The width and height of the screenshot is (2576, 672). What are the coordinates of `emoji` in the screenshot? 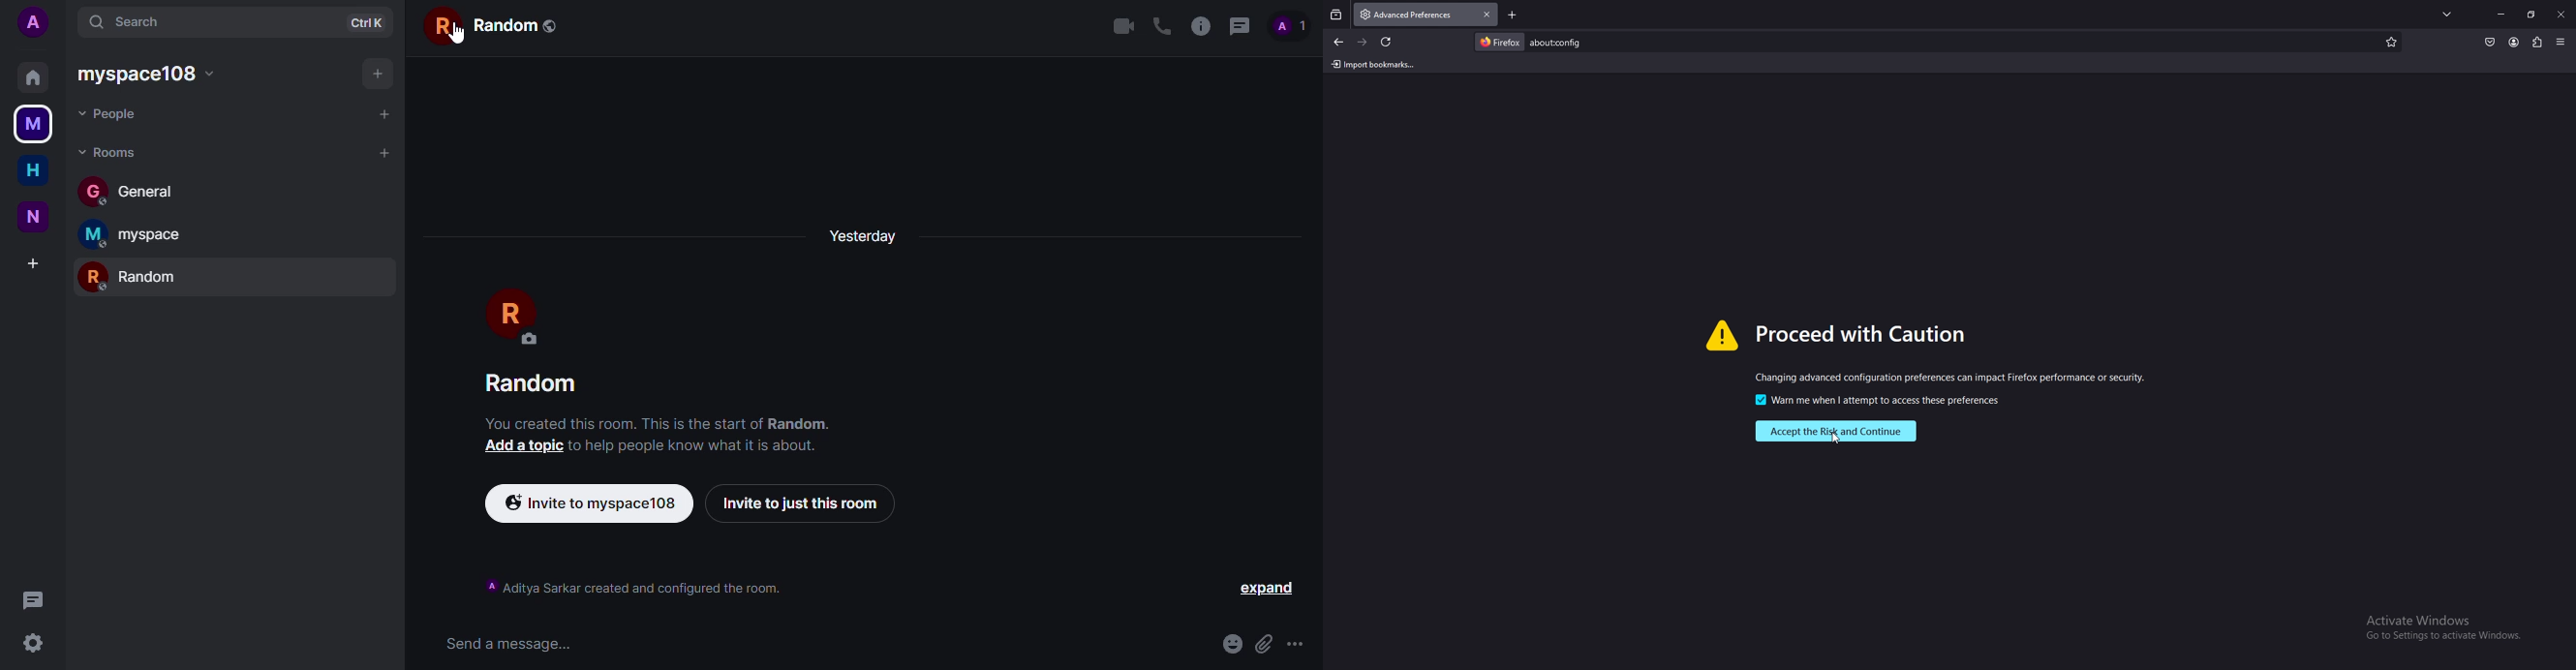 It's located at (1224, 639).